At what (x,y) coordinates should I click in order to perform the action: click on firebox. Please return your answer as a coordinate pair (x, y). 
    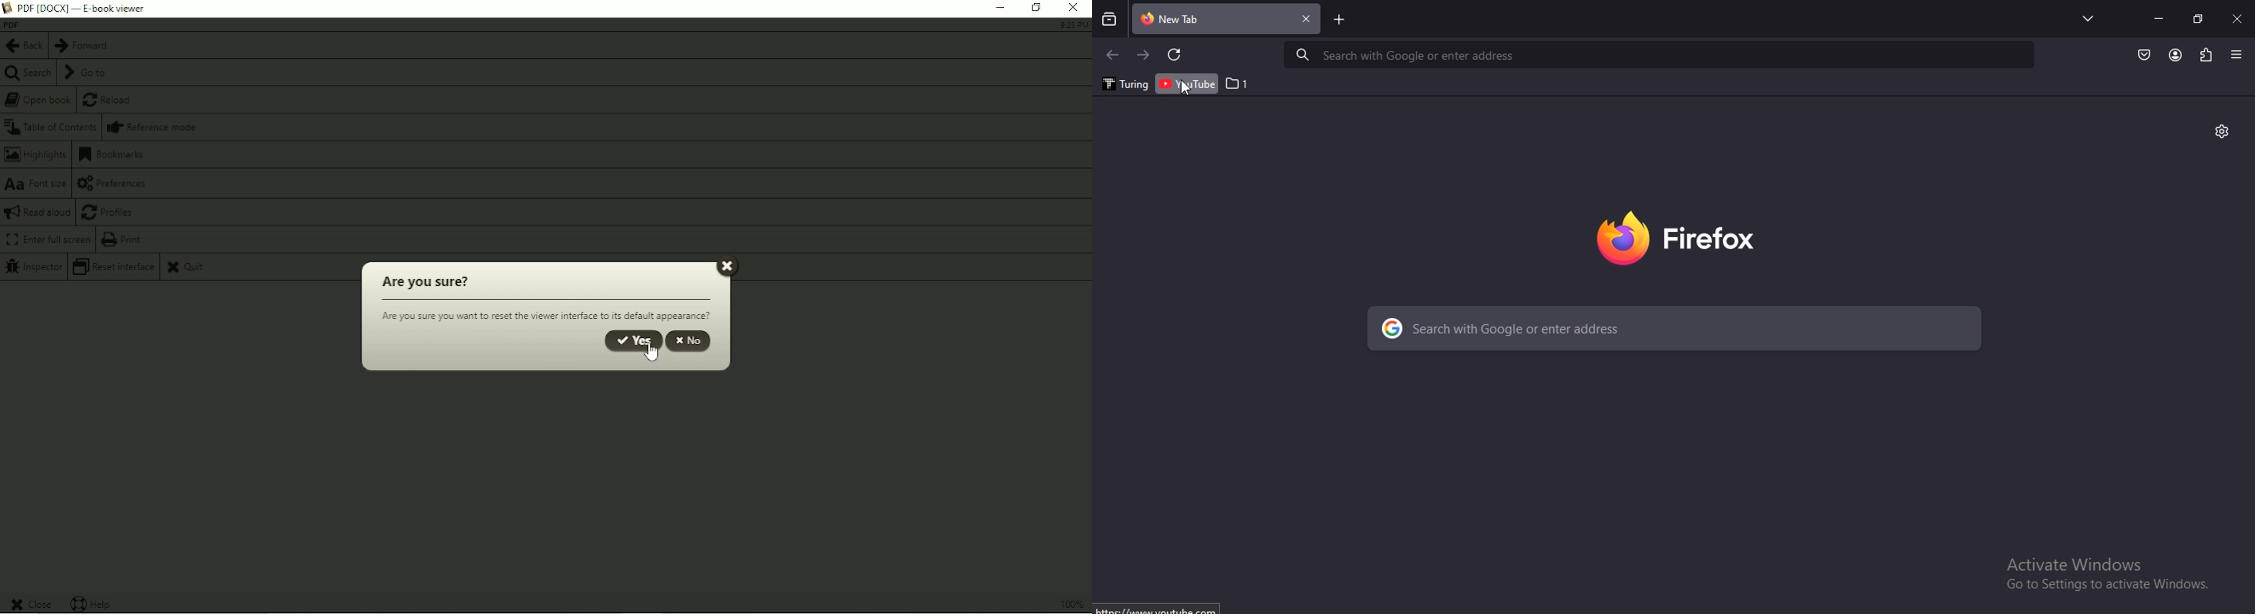
    Looking at the image, I should click on (1673, 235).